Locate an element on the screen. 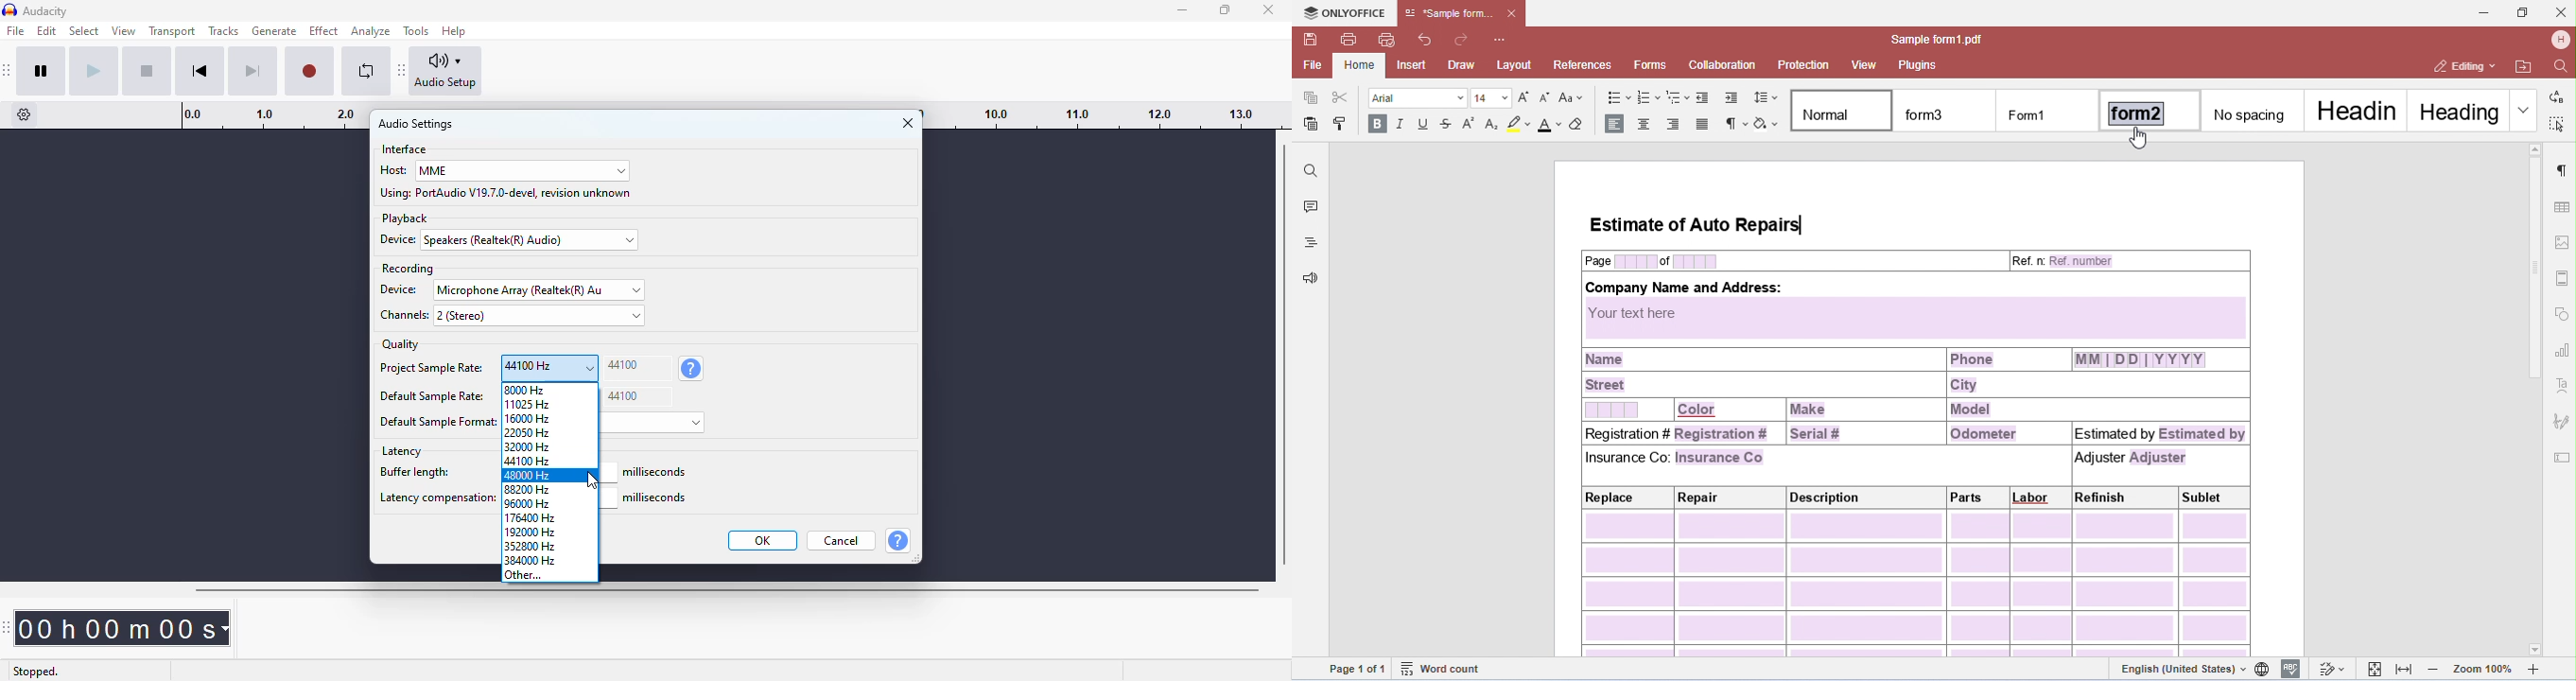 This screenshot has width=2576, height=700. generate is located at coordinates (275, 31).